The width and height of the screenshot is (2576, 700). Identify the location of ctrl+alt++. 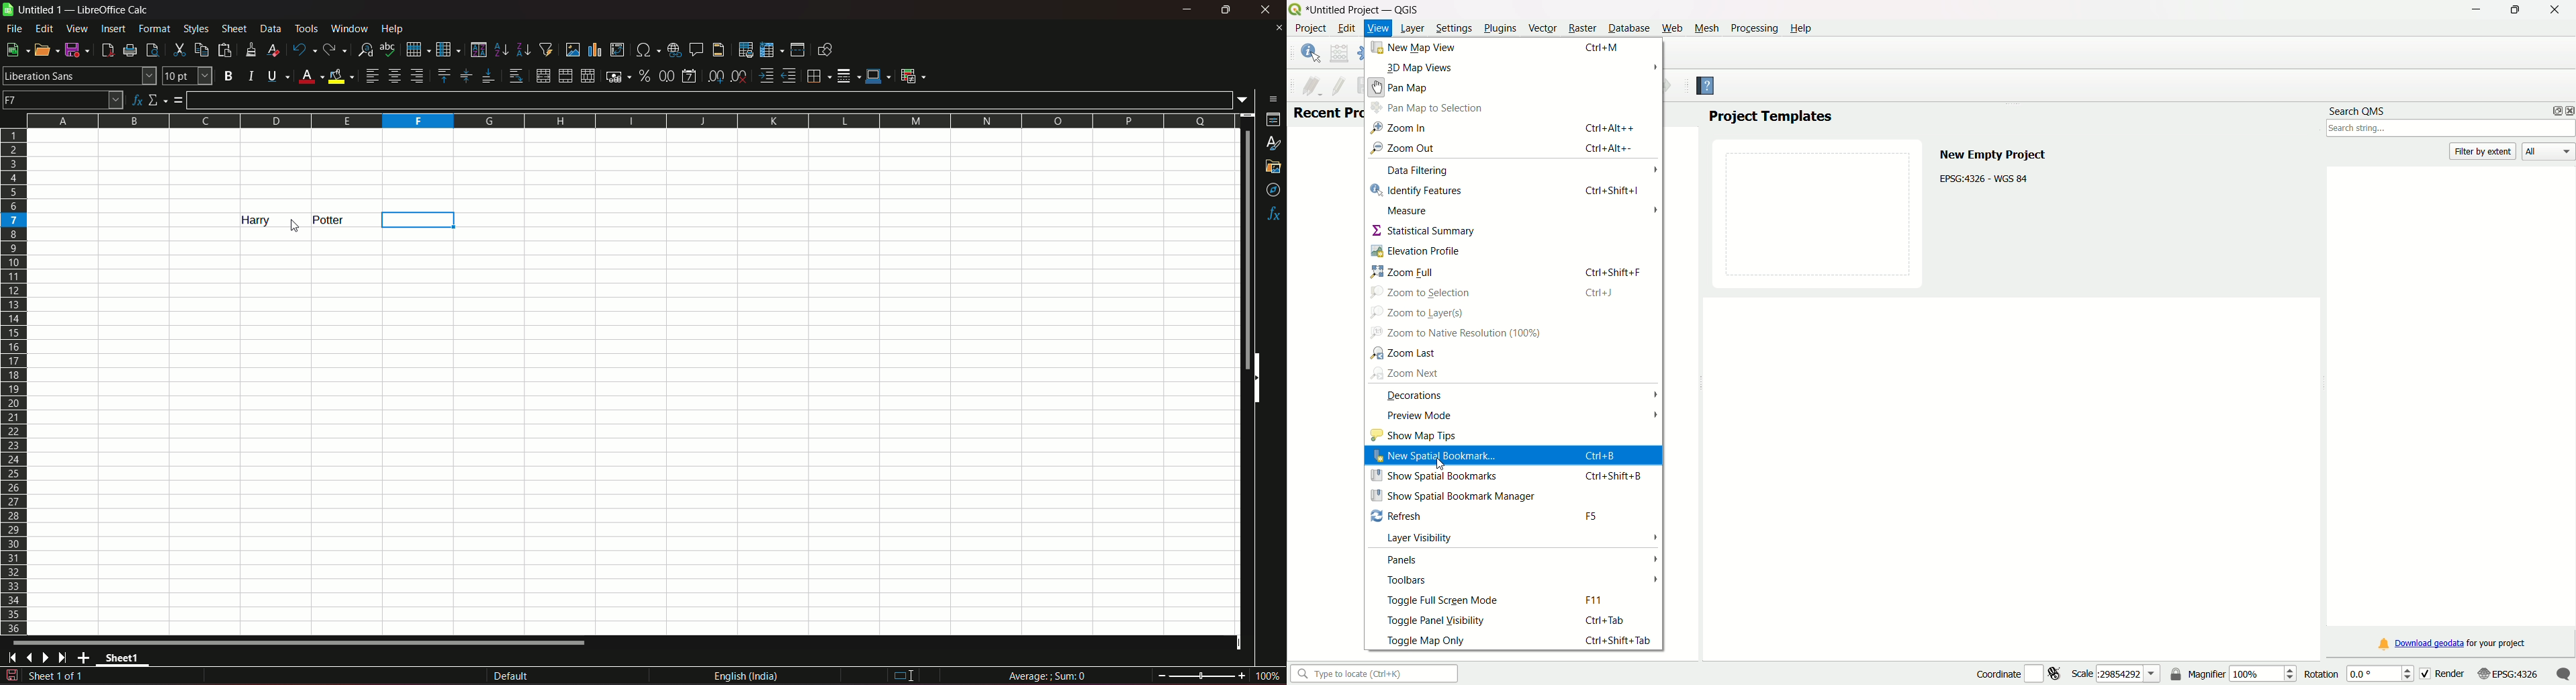
(1608, 128).